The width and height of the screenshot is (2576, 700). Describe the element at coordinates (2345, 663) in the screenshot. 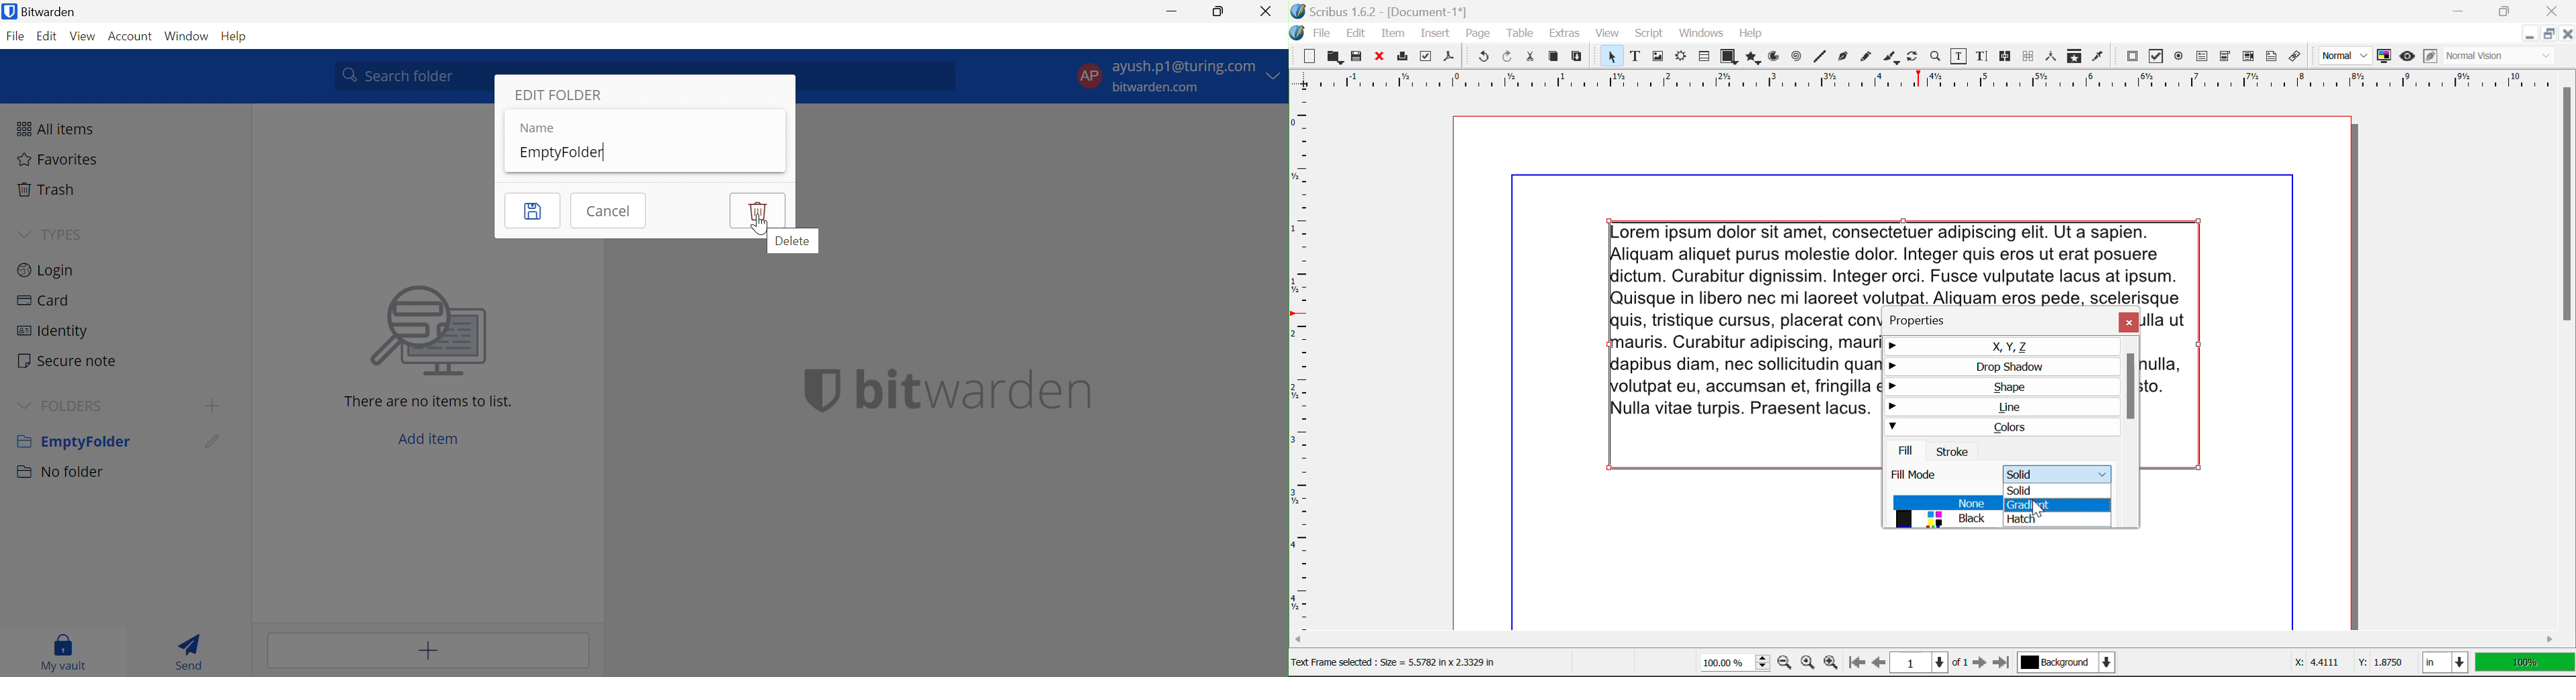

I see `Cursor Coordinates` at that location.